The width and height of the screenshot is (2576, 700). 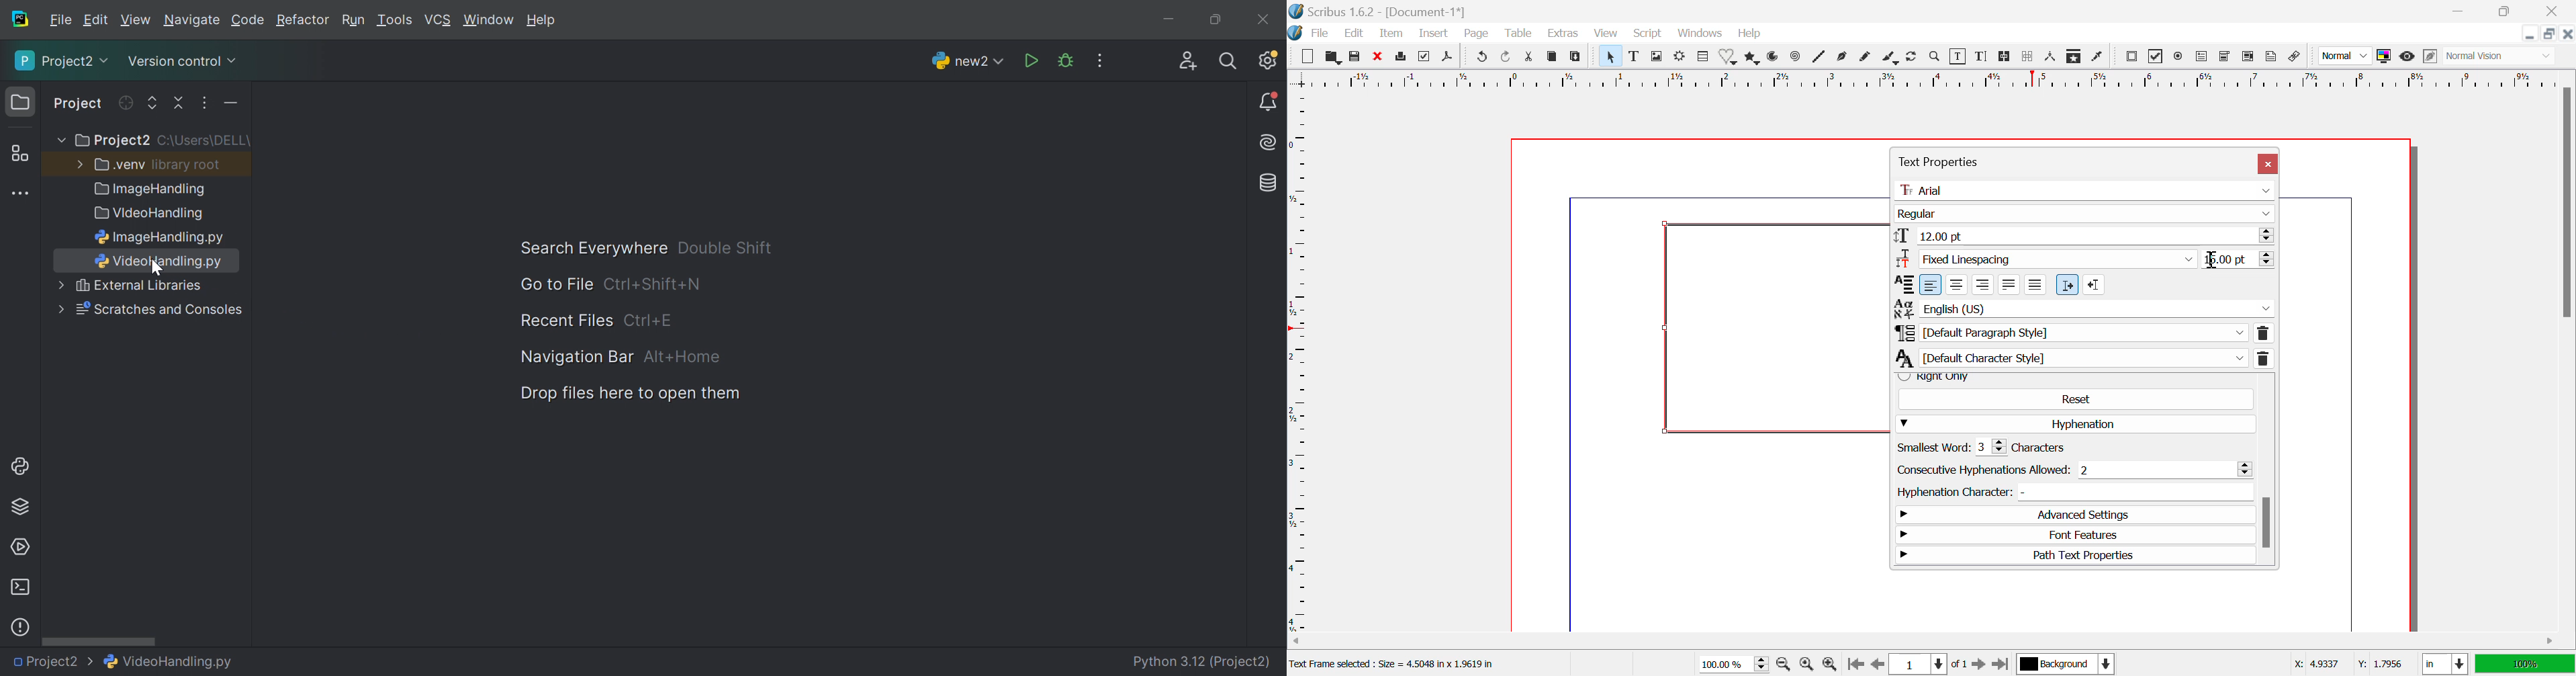 I want to click on More, so click(x=60, y=284).